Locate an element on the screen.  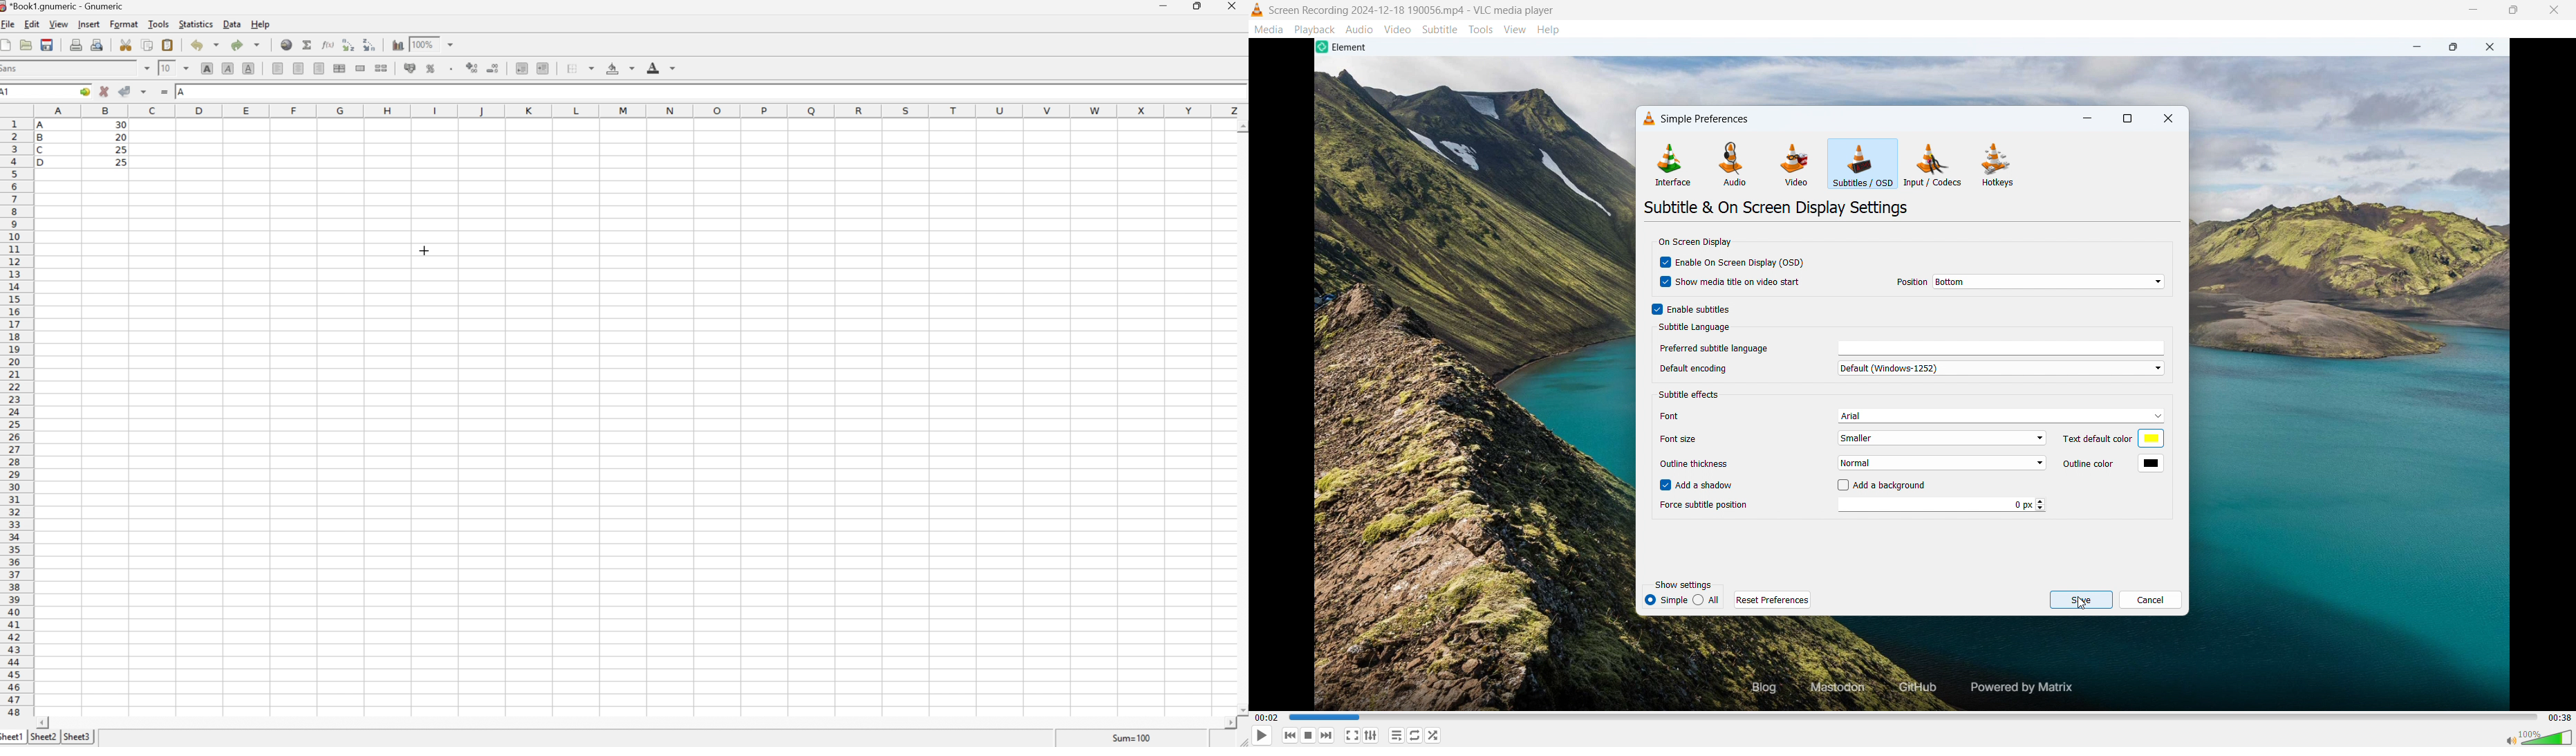
Text default color is located at coordinates (2098, 439).